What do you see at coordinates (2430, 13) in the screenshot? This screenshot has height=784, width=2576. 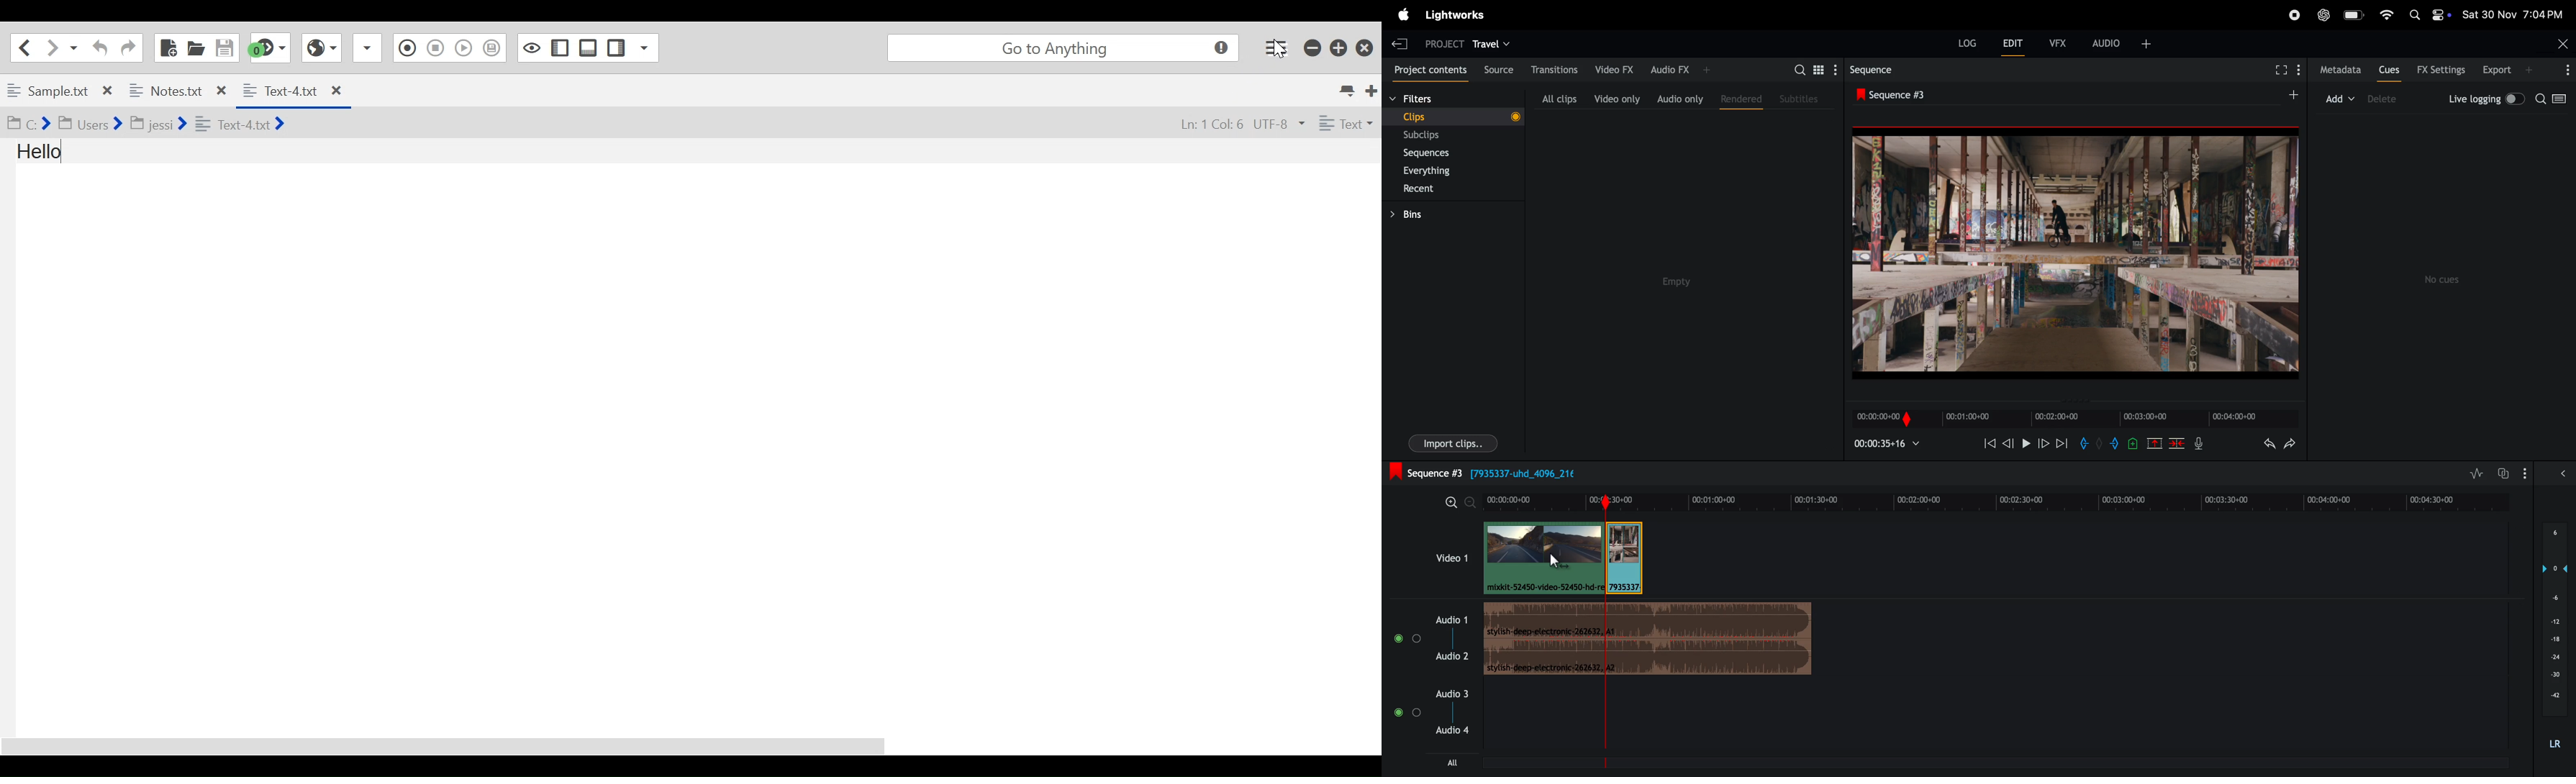 I see `apple widgets` at bounding box center [2430, 13].